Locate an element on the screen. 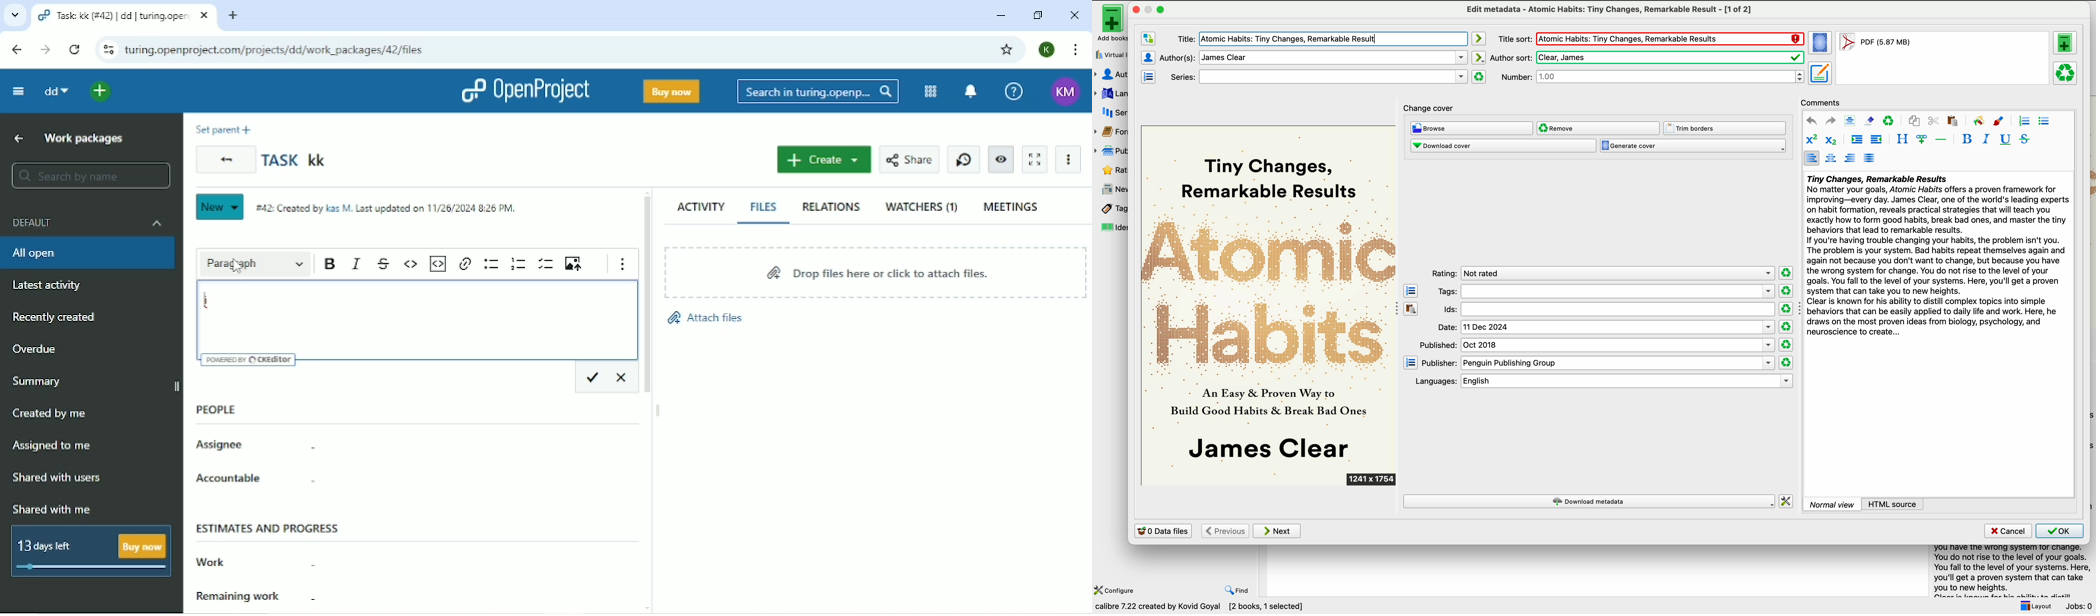 This screenshot has width=2100, height=616. underline is located at coordinates (2006, 140).